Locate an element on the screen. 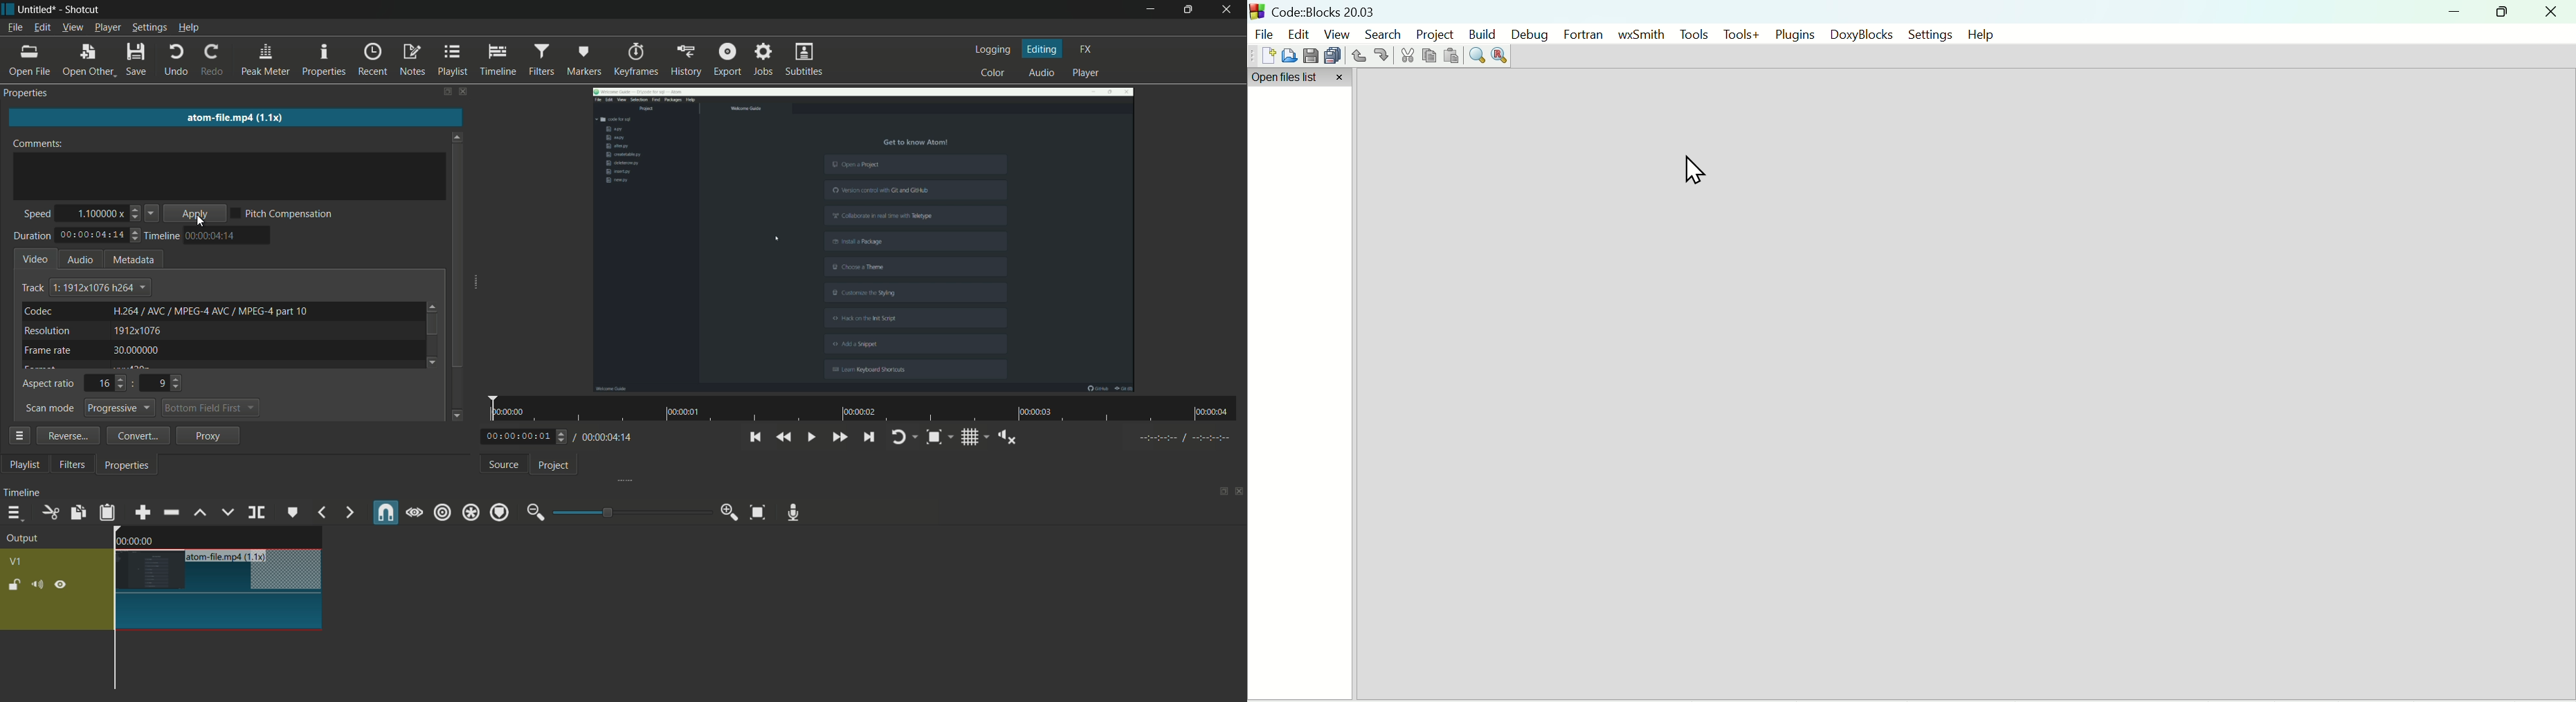 This screenshot has height=728, width=2576. quickly play forward is located at coordinates (839, 437).